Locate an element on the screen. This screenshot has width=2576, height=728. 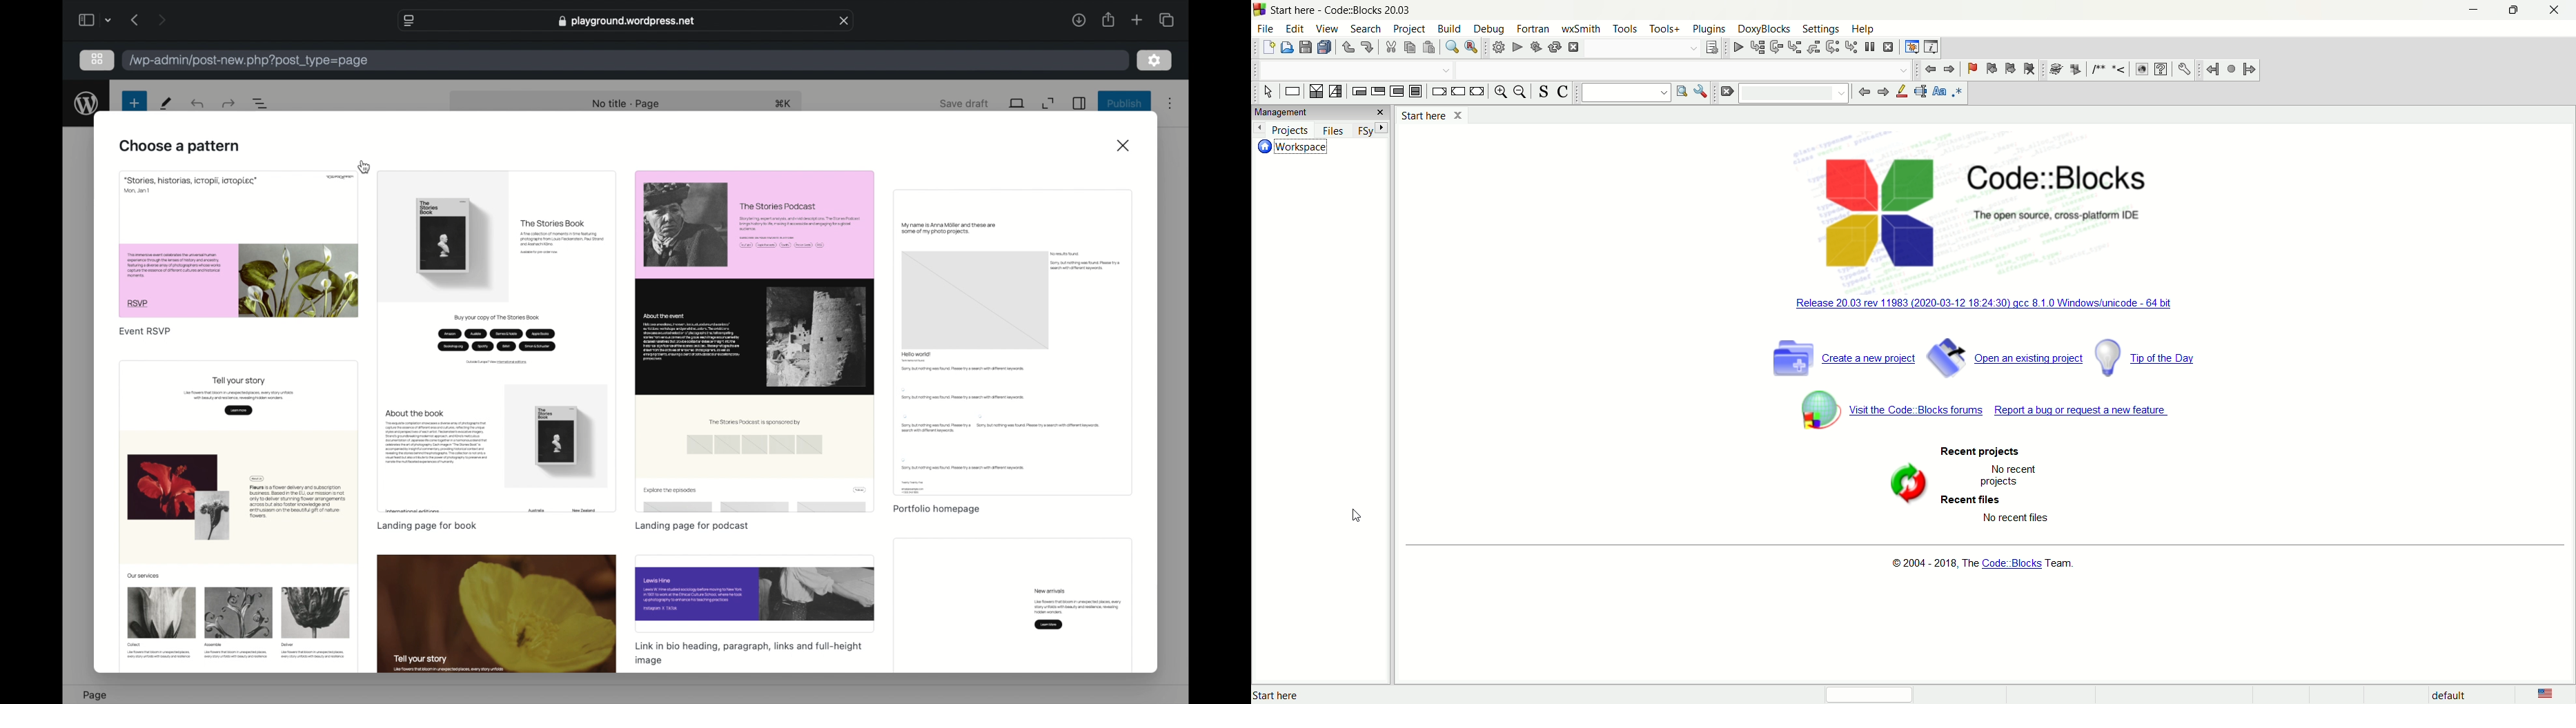
jump forward is located at coordinates (1951, 68).